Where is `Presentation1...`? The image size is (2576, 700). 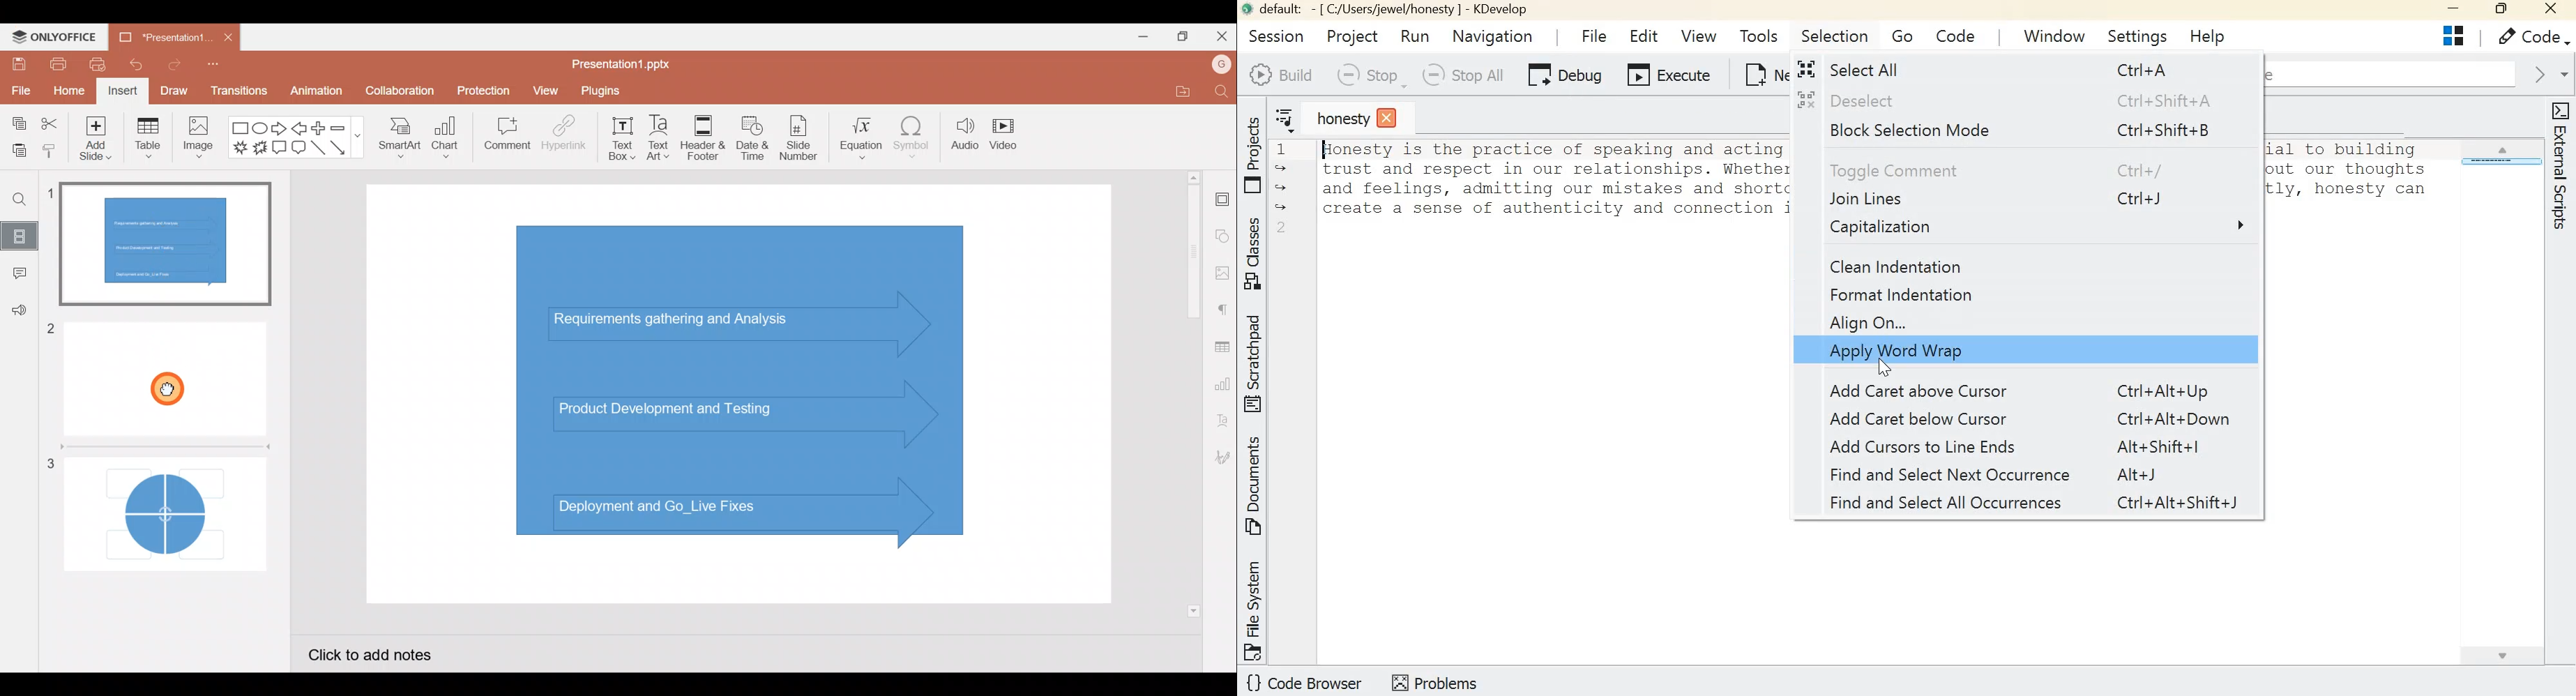 Presentation1... is located at coordinates (164, 39).